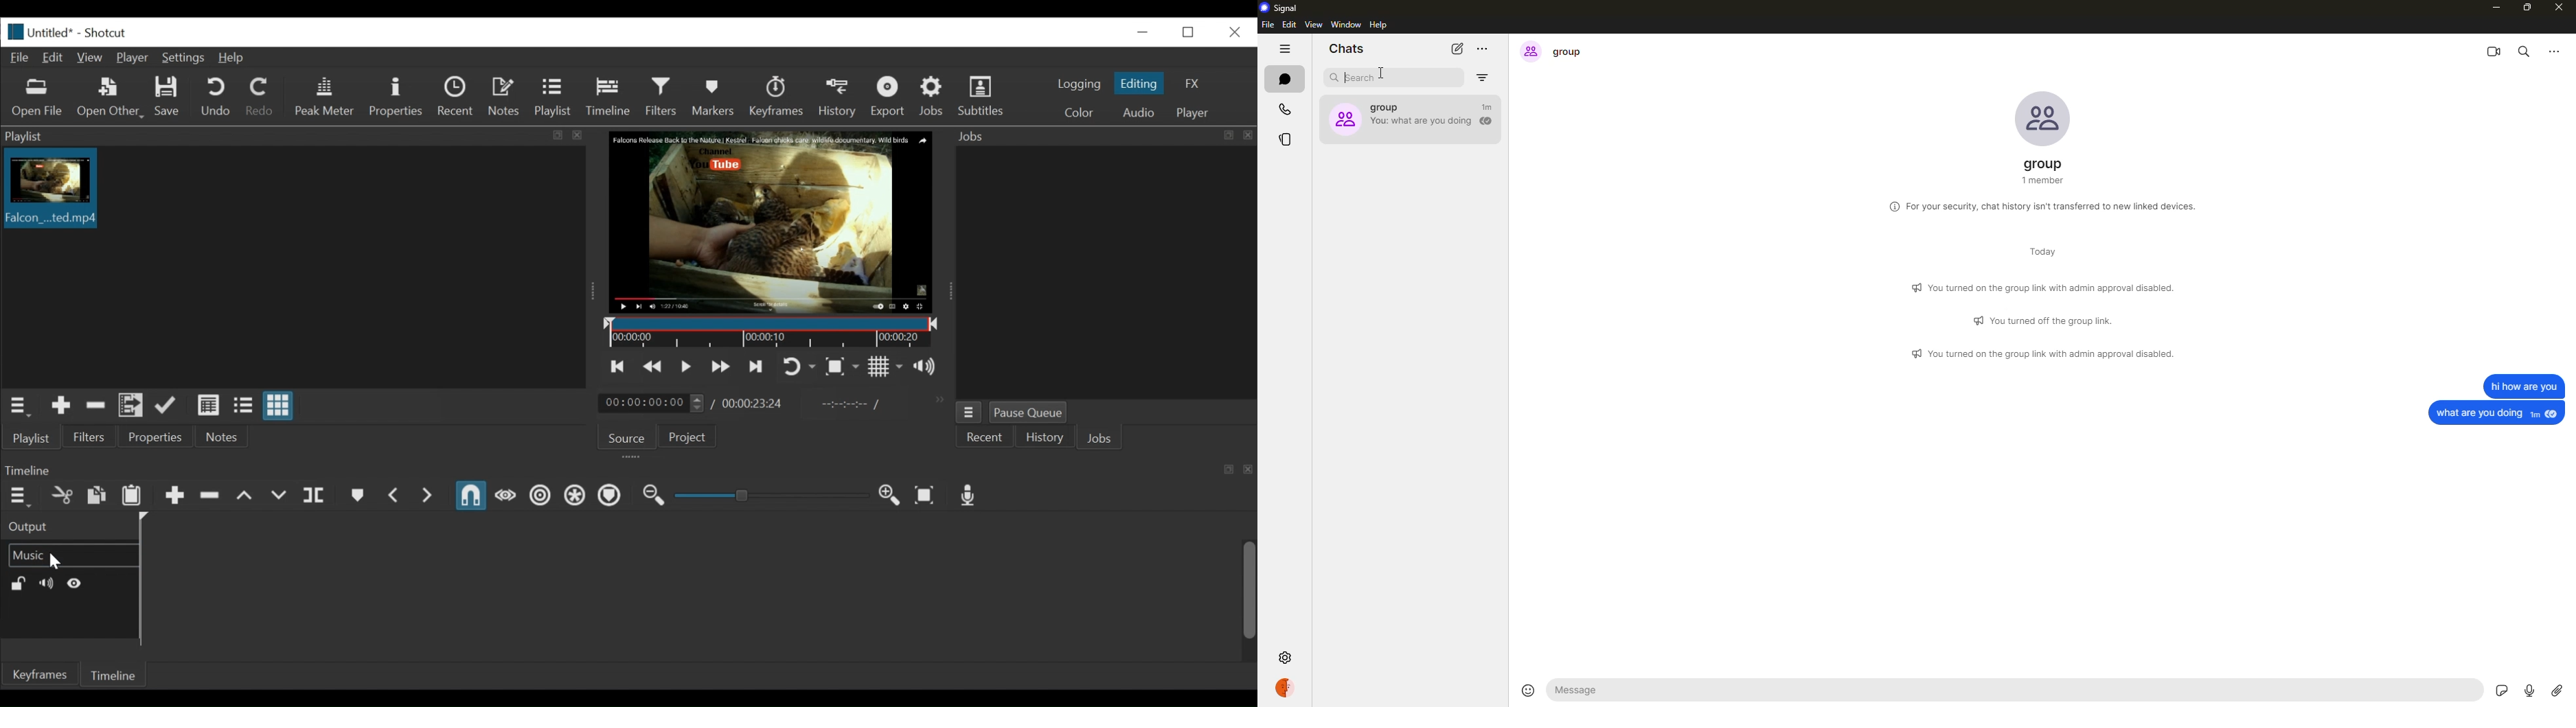 This screenshot has height=728, width=2576. What do you see at coordinates (925, 495) in the screenshot?
I see `Zoom Timeline to fit` at bounding box center [925, 495].